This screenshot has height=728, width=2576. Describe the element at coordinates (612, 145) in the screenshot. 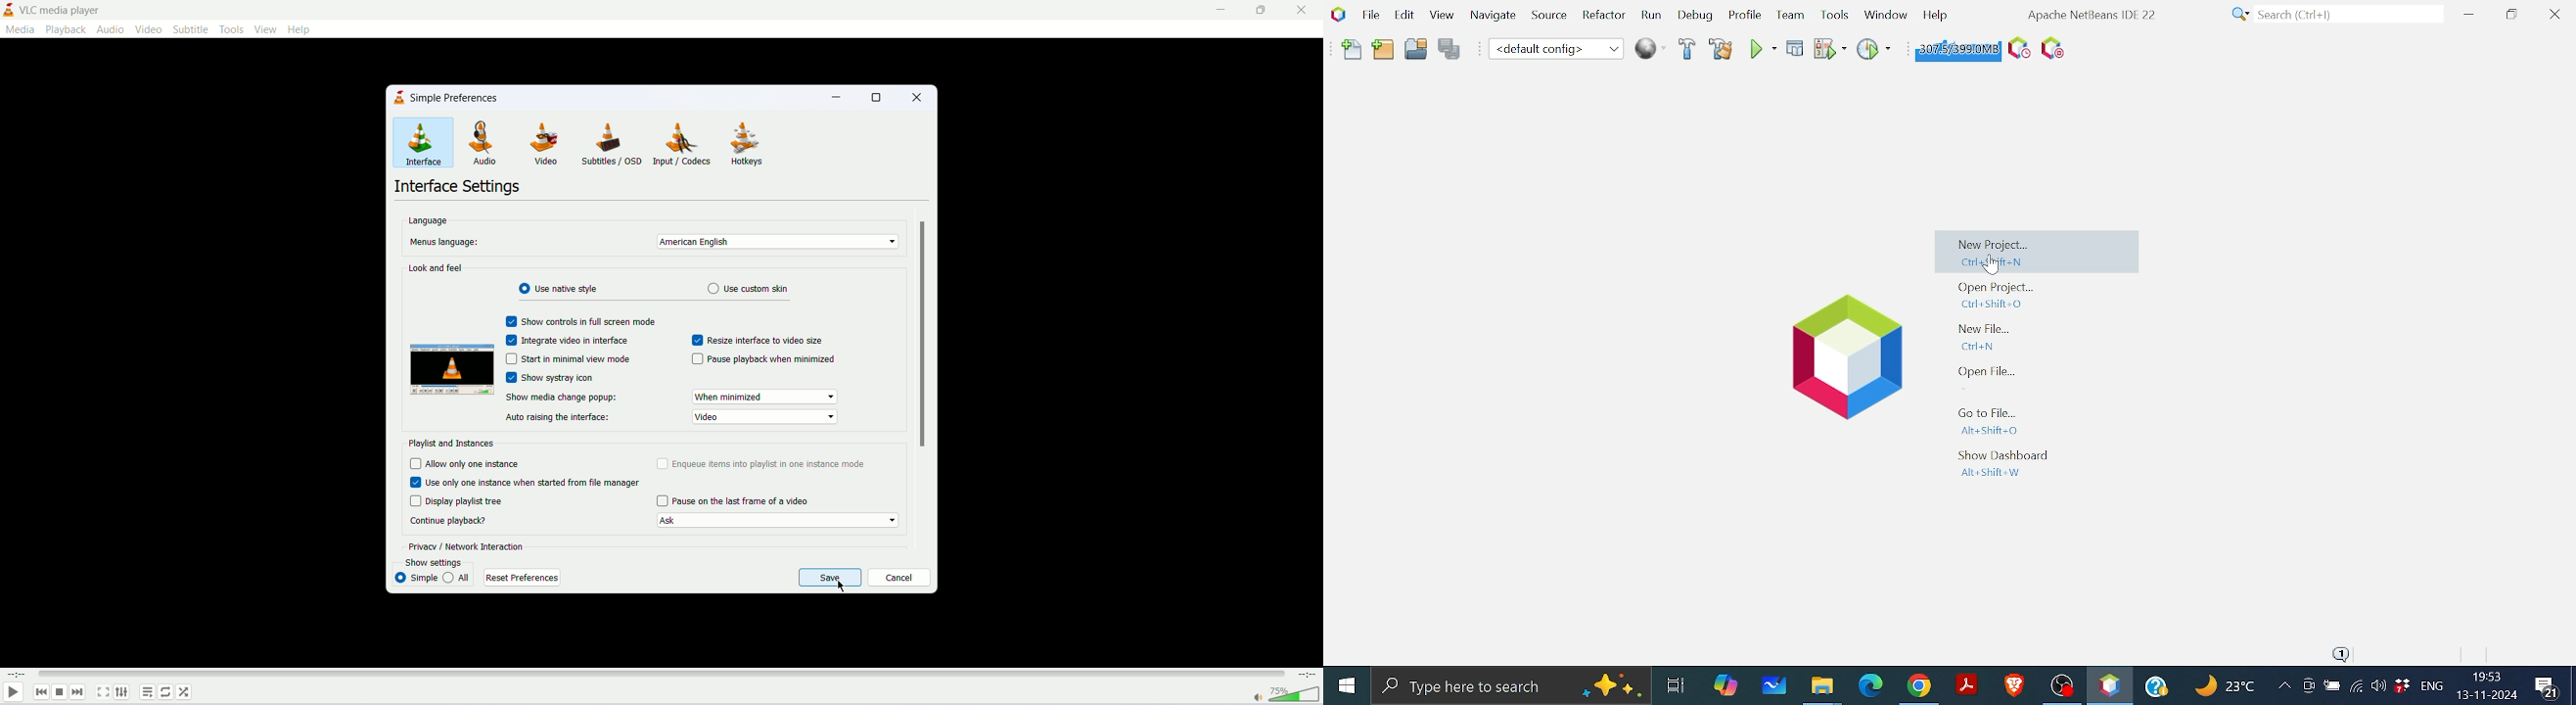

I see `subtitles` at that location.